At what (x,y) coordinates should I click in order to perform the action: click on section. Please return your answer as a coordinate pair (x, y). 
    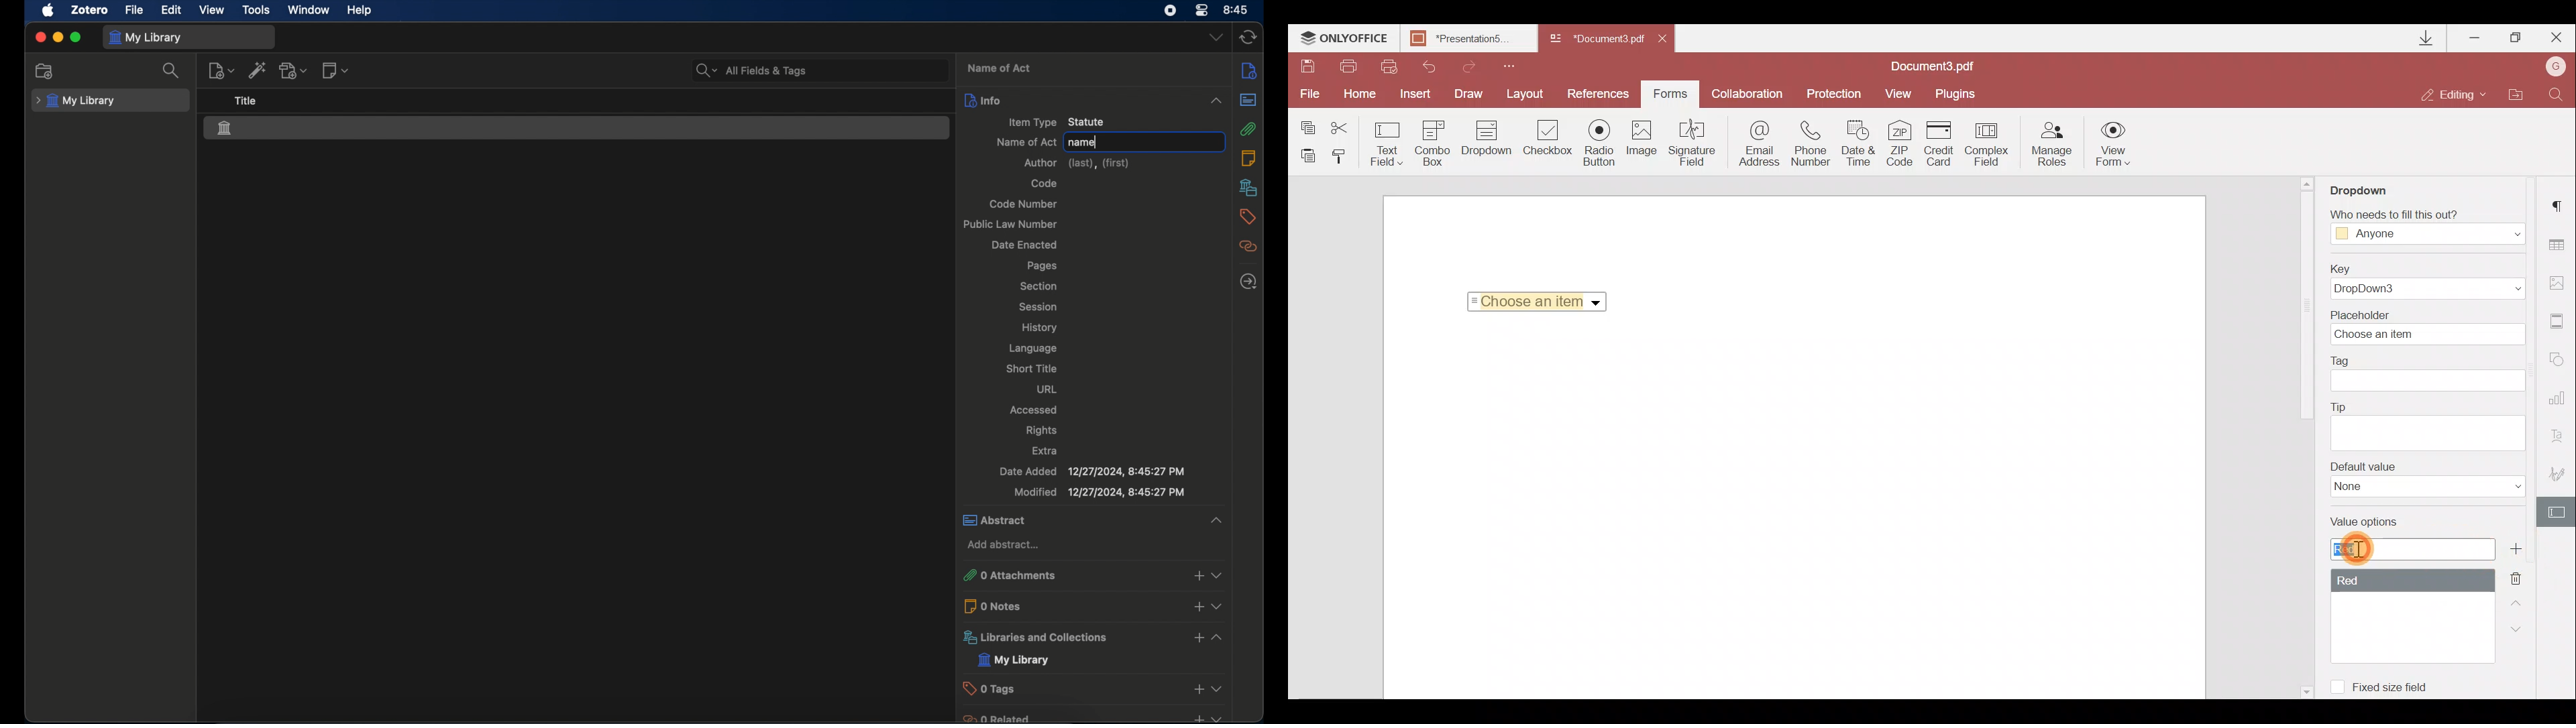
    Looking at the image, I should click on (1040, 286).